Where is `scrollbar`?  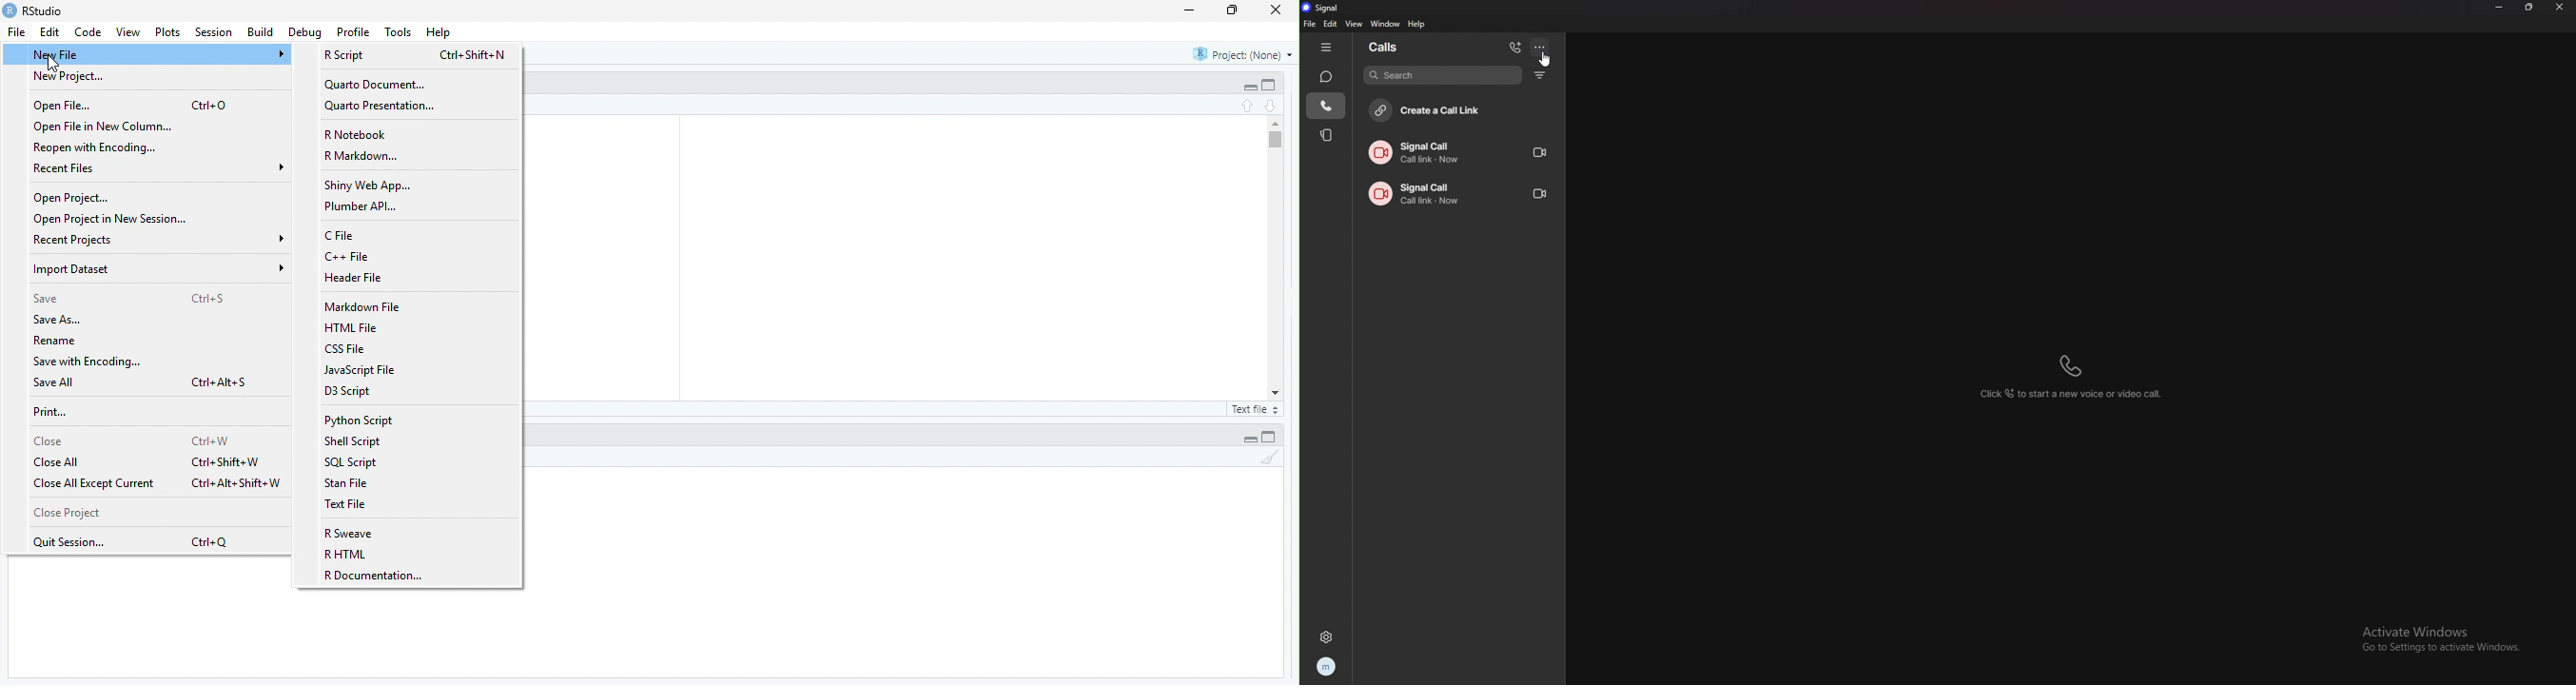 scrollbar is located at coordinates (1277, 257).